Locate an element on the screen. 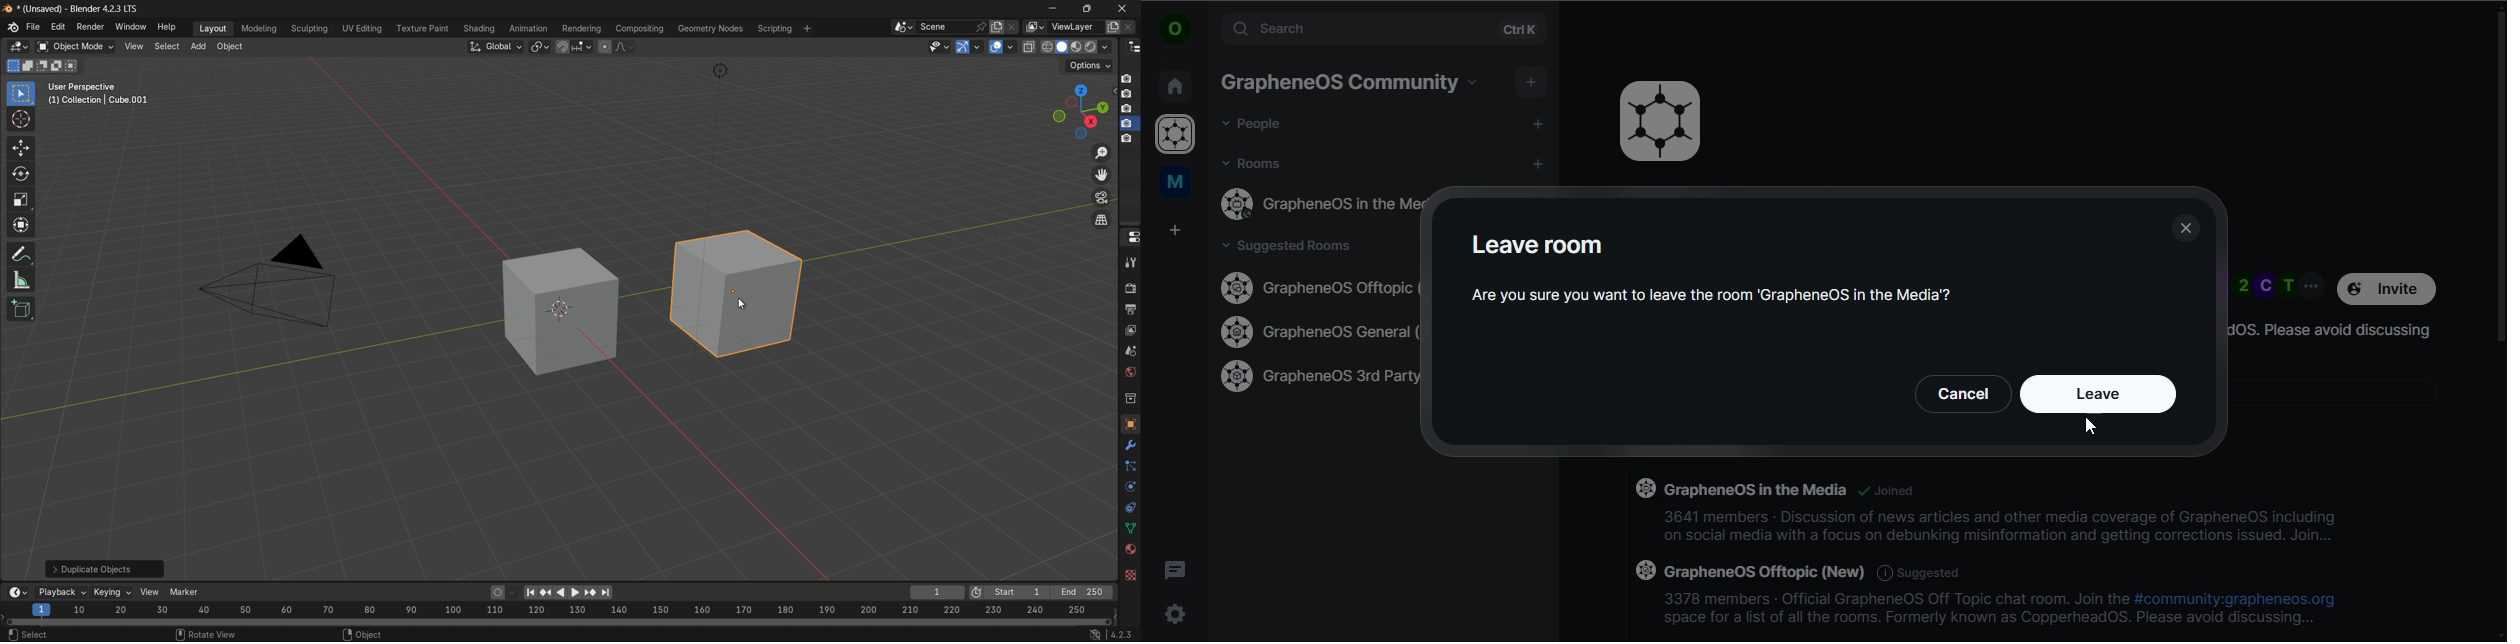 Image resolution: width=2520 pixels, height=644 pixels. explore room is located at coordinates (1524, 30).